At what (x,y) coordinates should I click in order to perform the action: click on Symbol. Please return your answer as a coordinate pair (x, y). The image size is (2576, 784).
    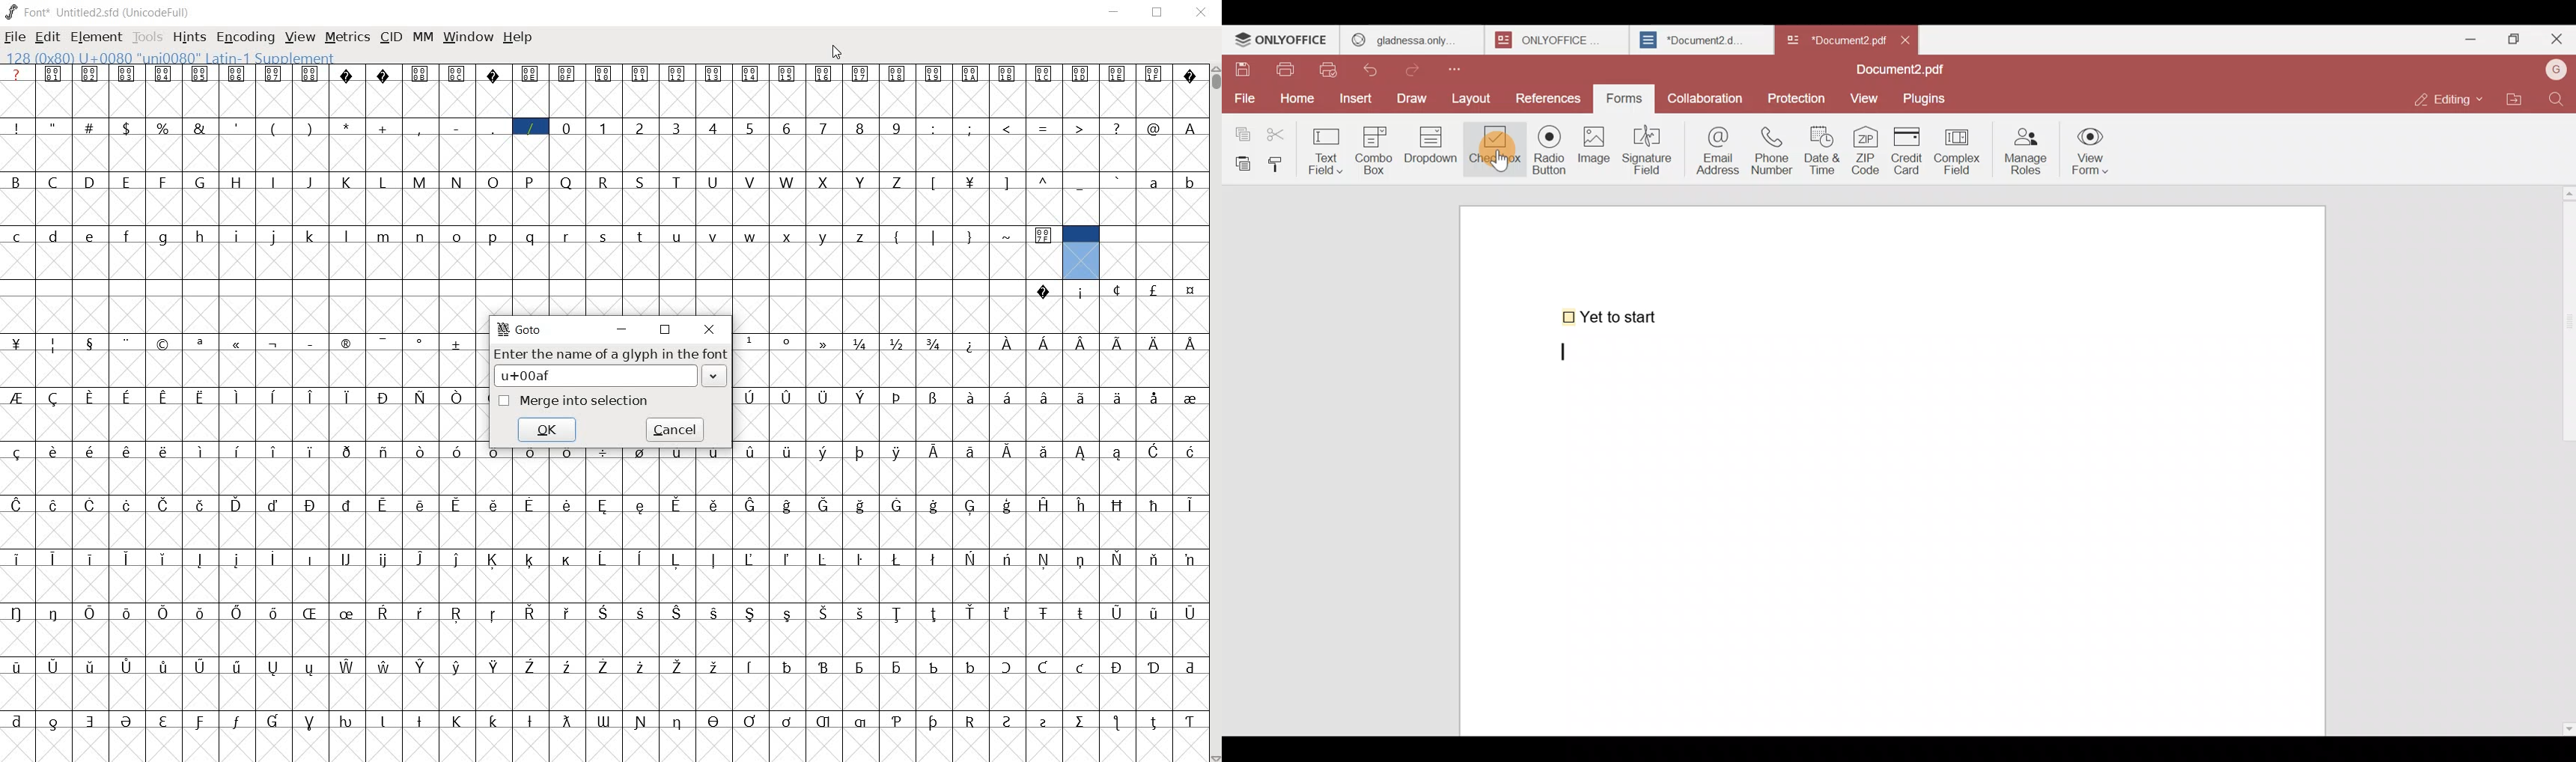
    Looking at the image, I should click on (93, 612).